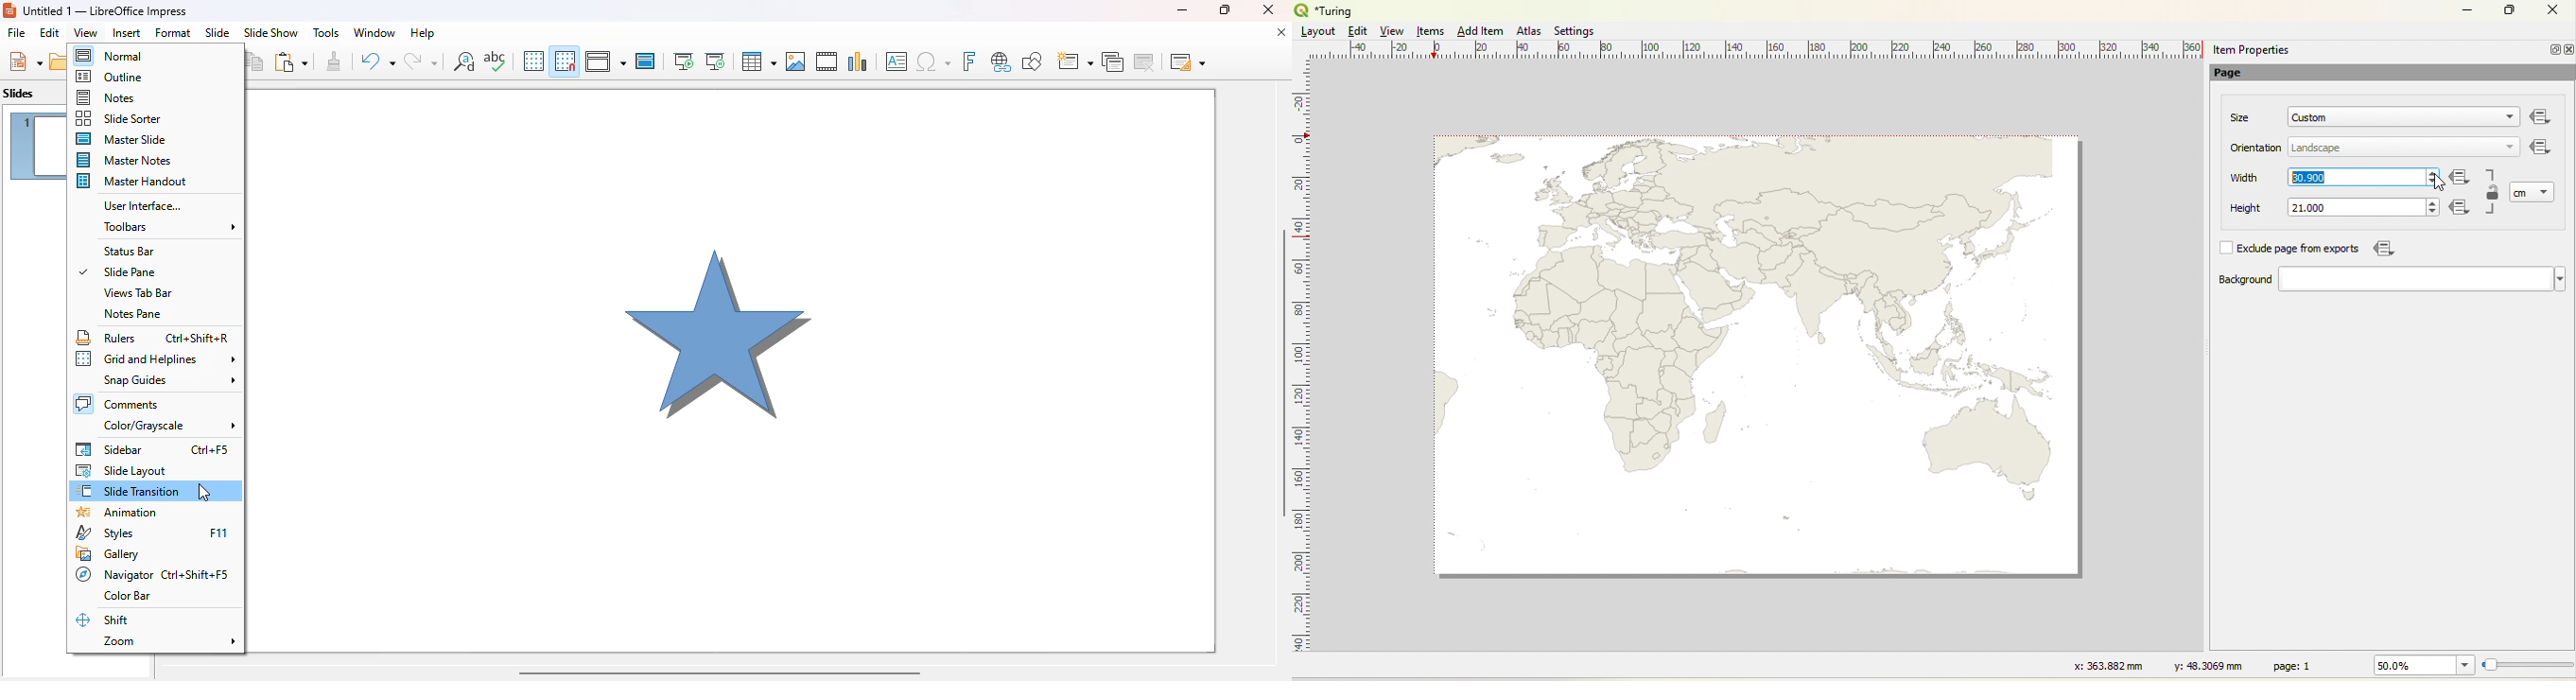  I want to click on table, so click(757, 61).